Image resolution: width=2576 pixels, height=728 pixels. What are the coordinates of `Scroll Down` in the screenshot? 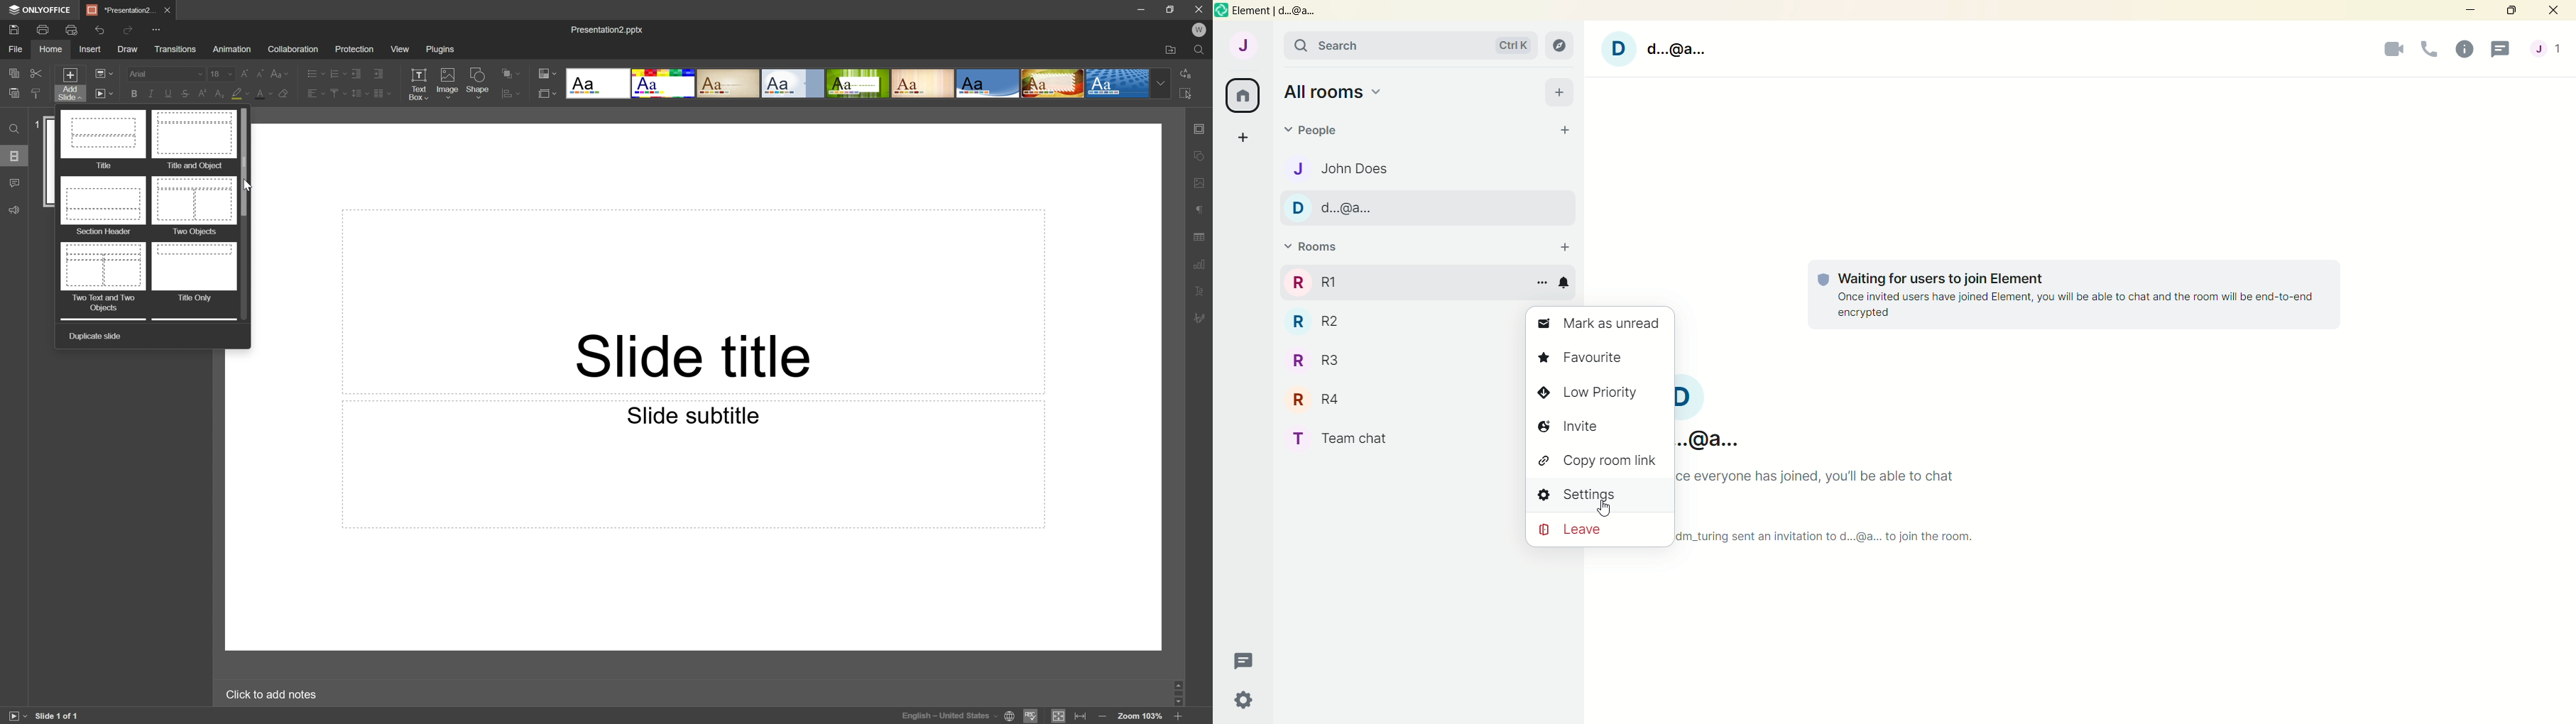 It's located at (1175, 699).